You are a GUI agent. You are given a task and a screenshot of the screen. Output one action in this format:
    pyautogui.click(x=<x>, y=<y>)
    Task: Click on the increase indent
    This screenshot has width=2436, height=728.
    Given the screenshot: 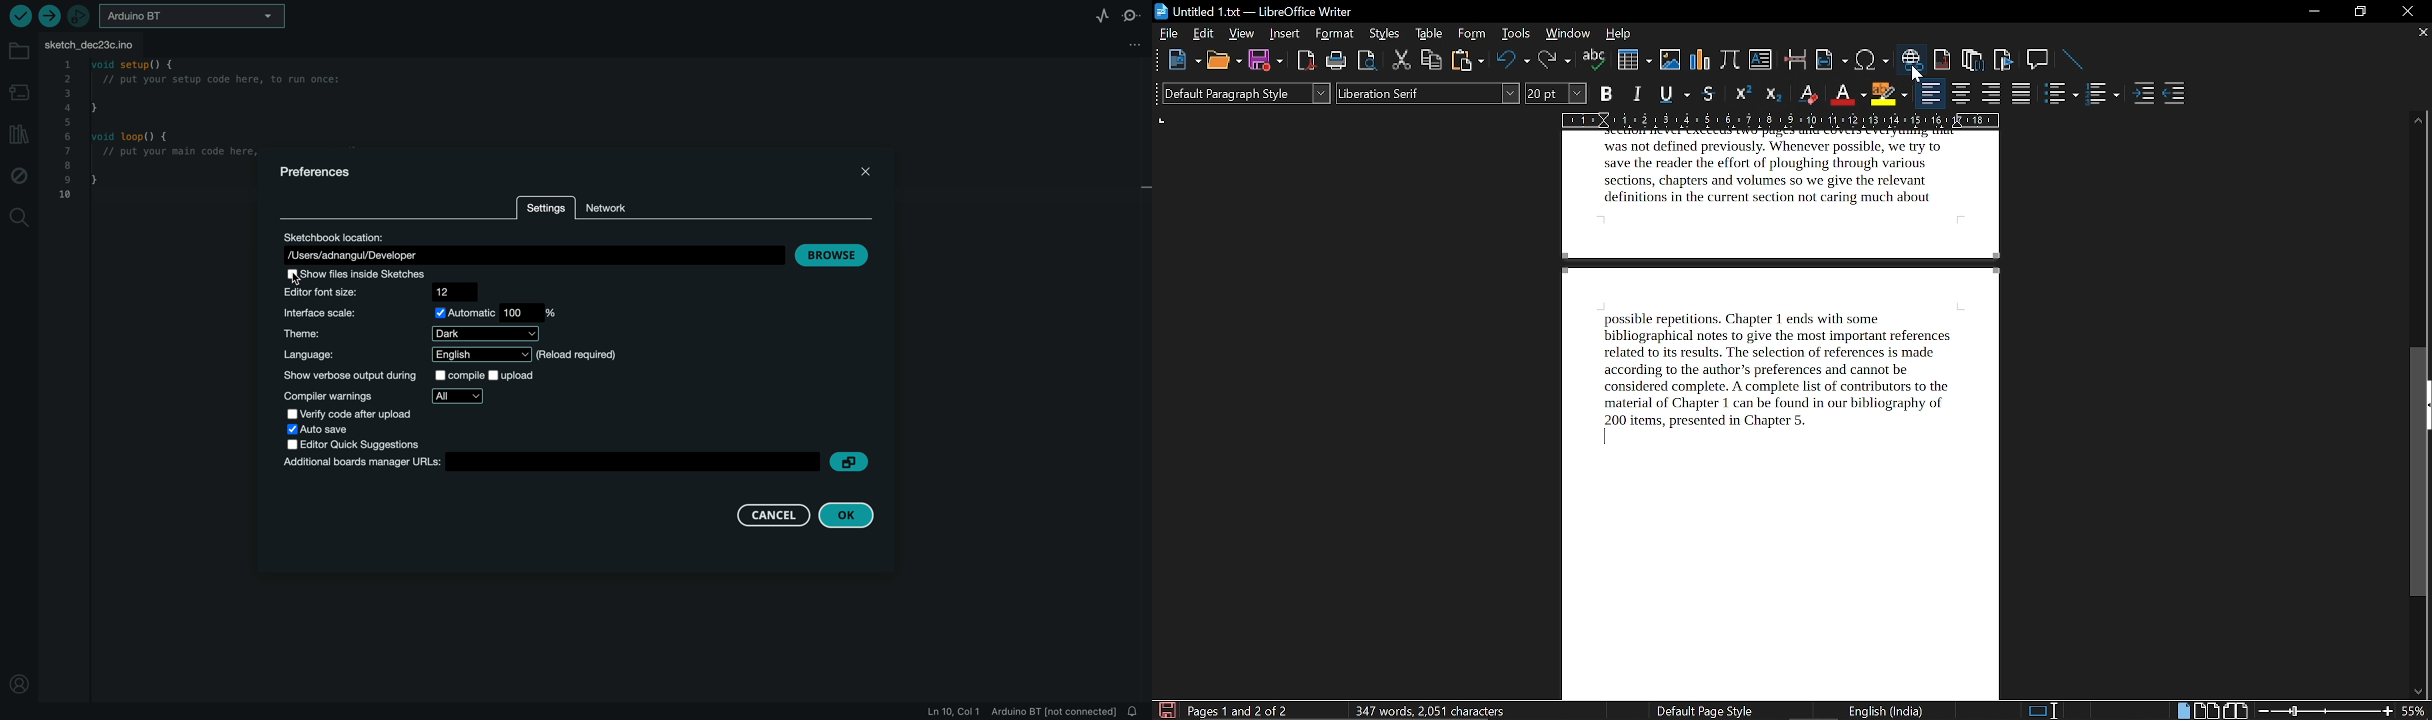 What is the action you would take?
    pyautogui.click(x=2143, y=95)
    